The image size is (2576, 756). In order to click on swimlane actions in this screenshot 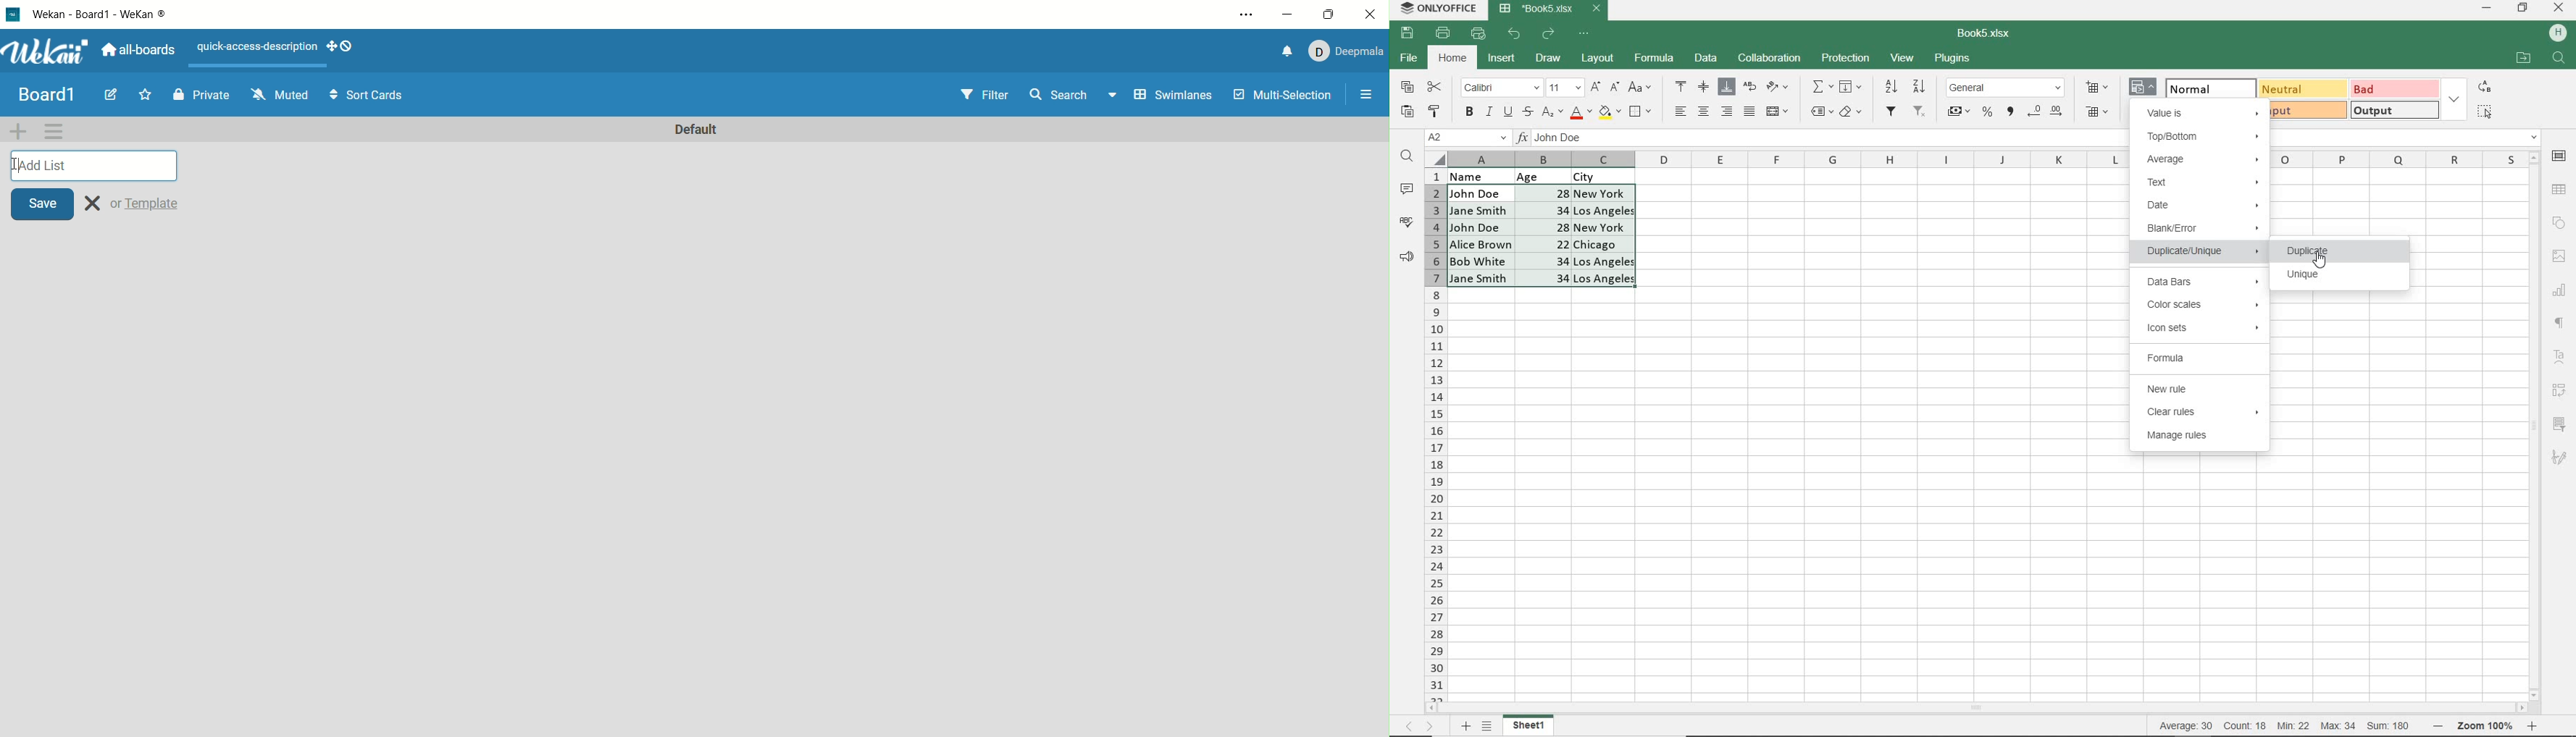, I will do `click(54, 132)`.